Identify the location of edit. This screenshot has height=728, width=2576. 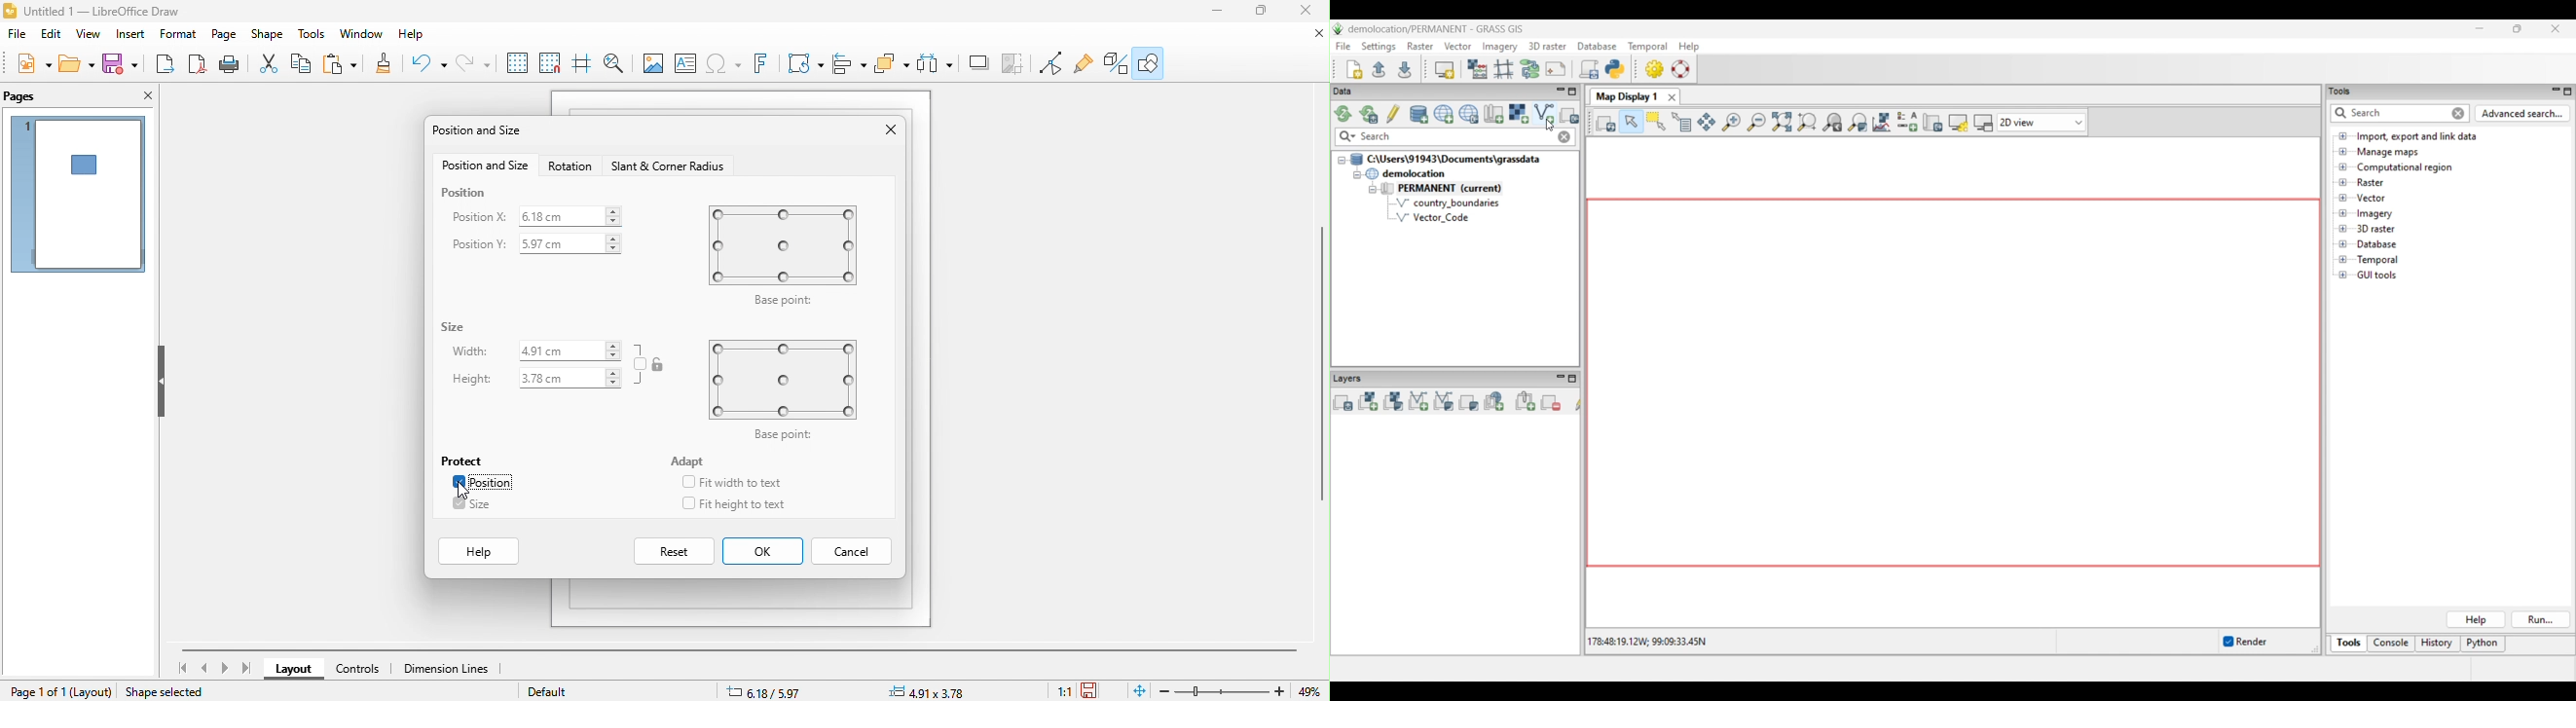
(51, 34).